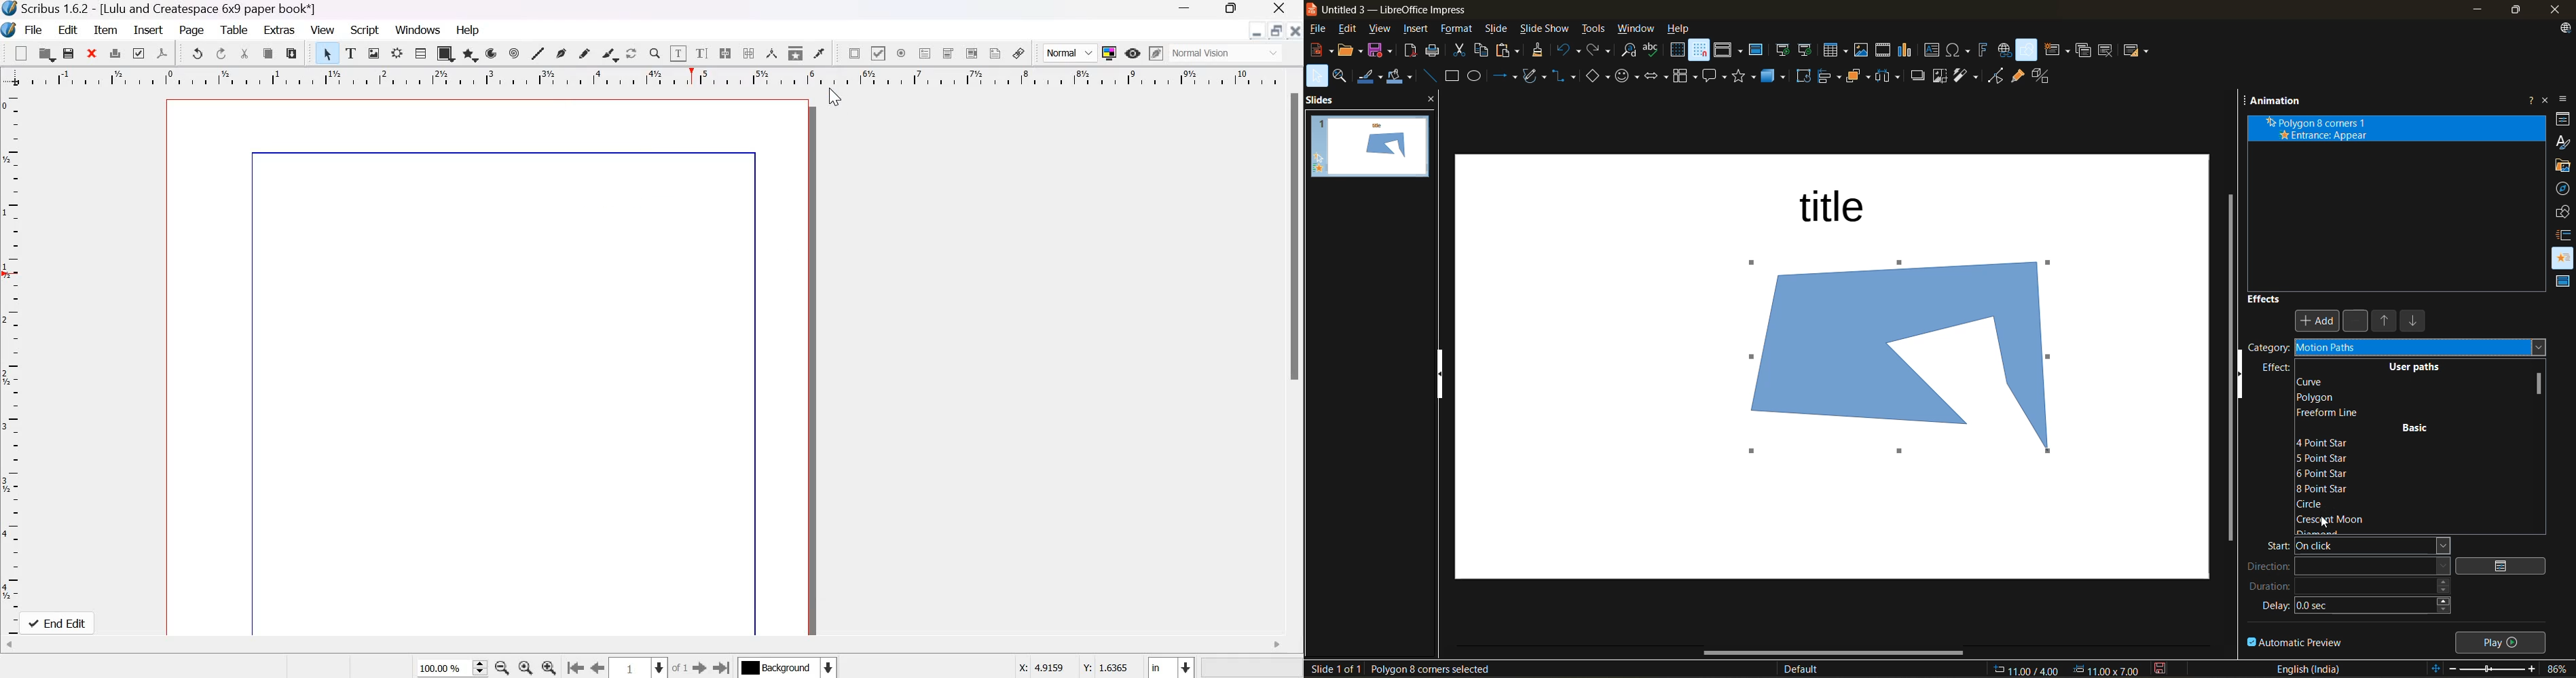  What do you see at coordinates (2160, 668) in the screenshot?
I see `click to save` at bounding box center [2160, 668].